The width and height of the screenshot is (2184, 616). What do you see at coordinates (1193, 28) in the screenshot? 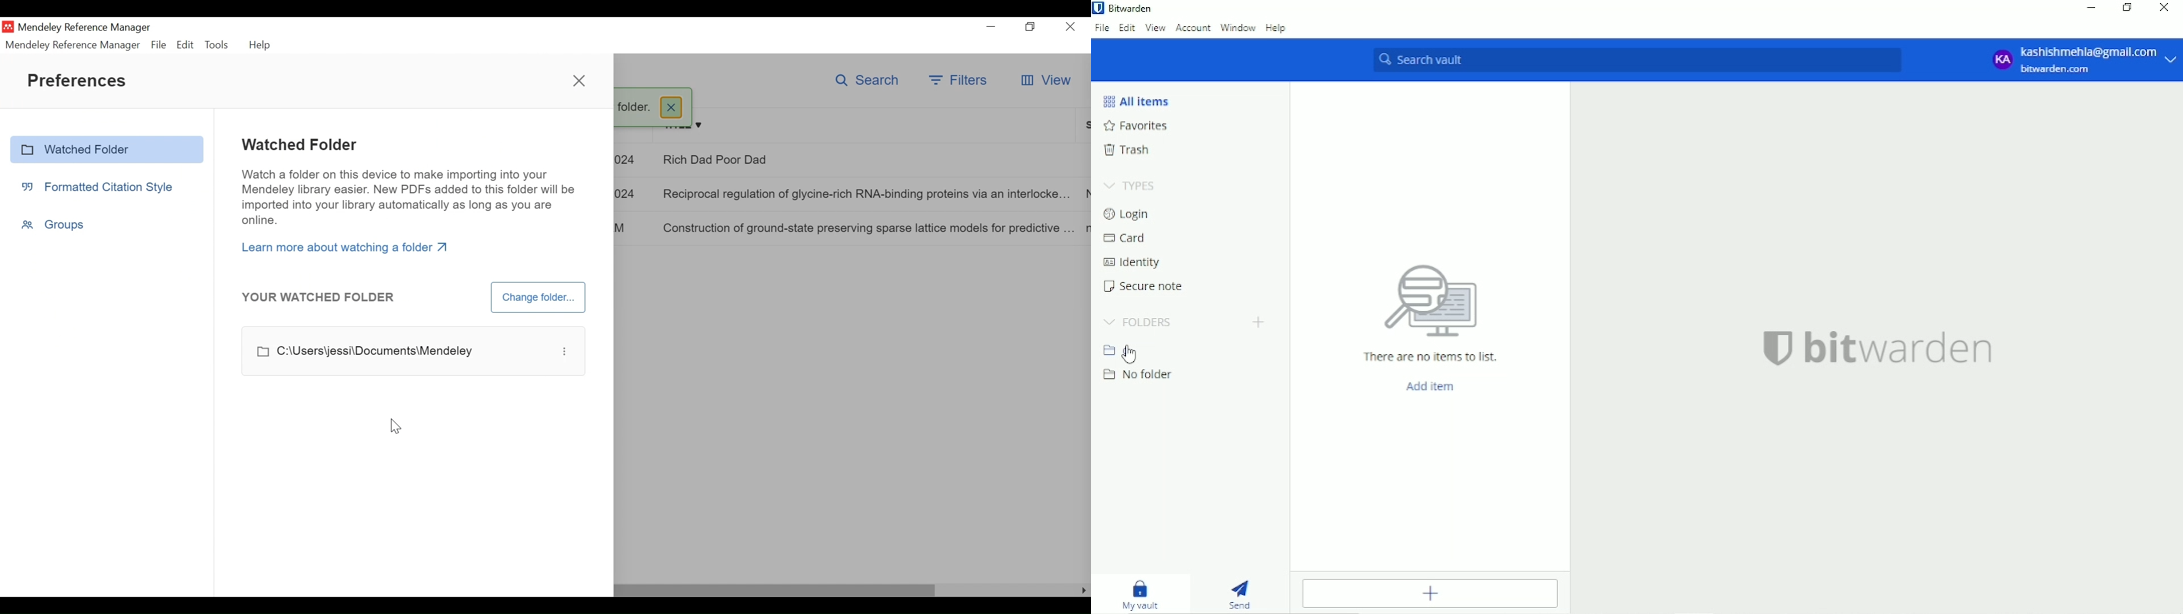
I see `Account` at bounding box center [1193, 28].